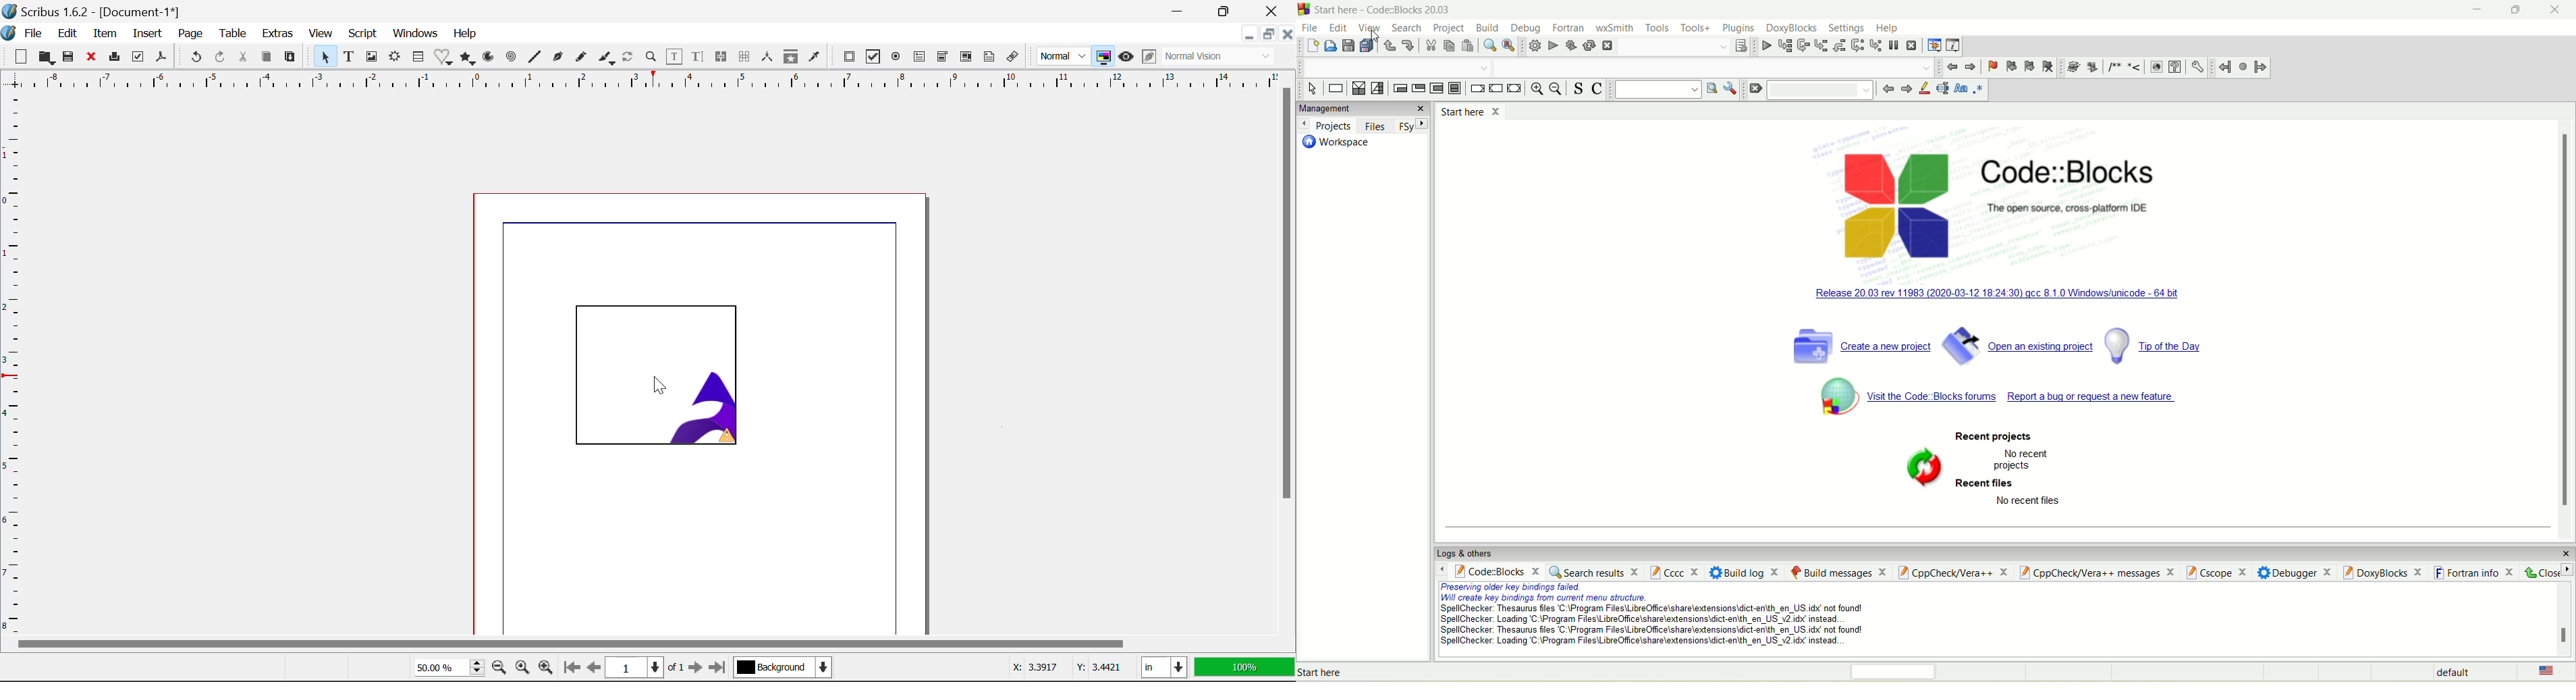  I want to click on Pdf Combo Box, so click(941, 57).